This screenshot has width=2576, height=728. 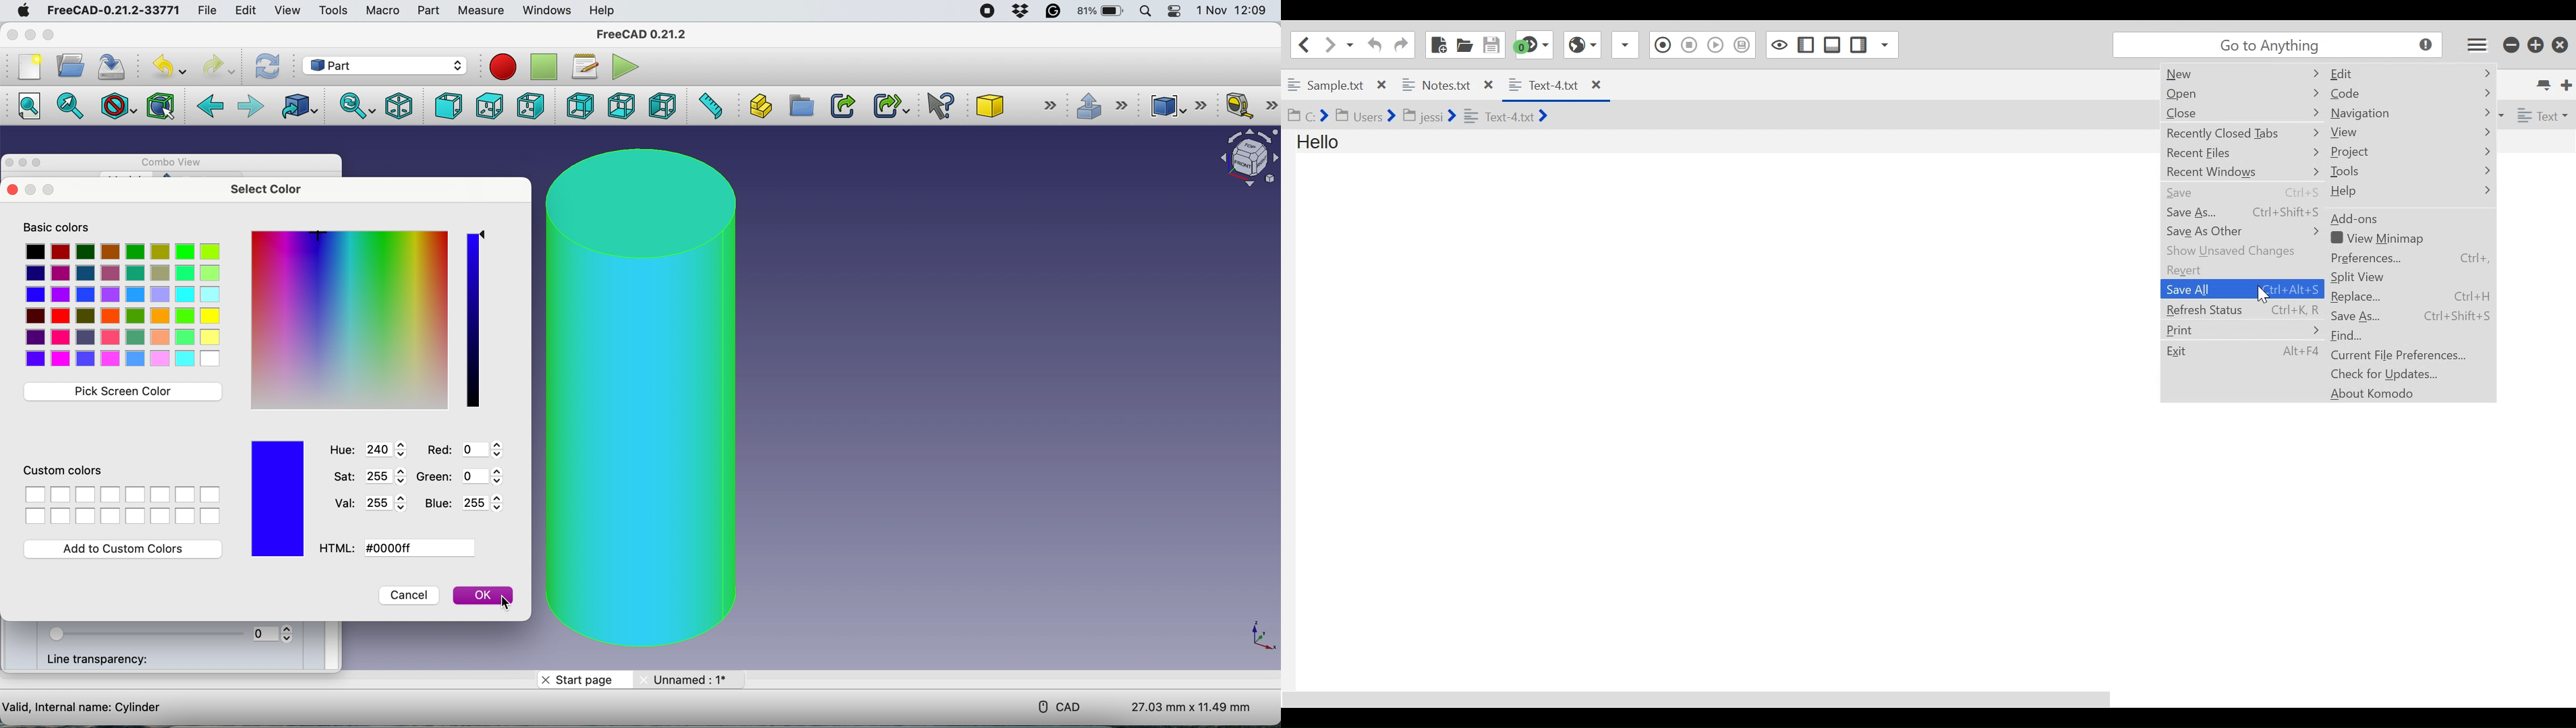 What do you see at coordinates (619, 106) in the screenshot?
I see `bottom` at bounding box center [619, 106].